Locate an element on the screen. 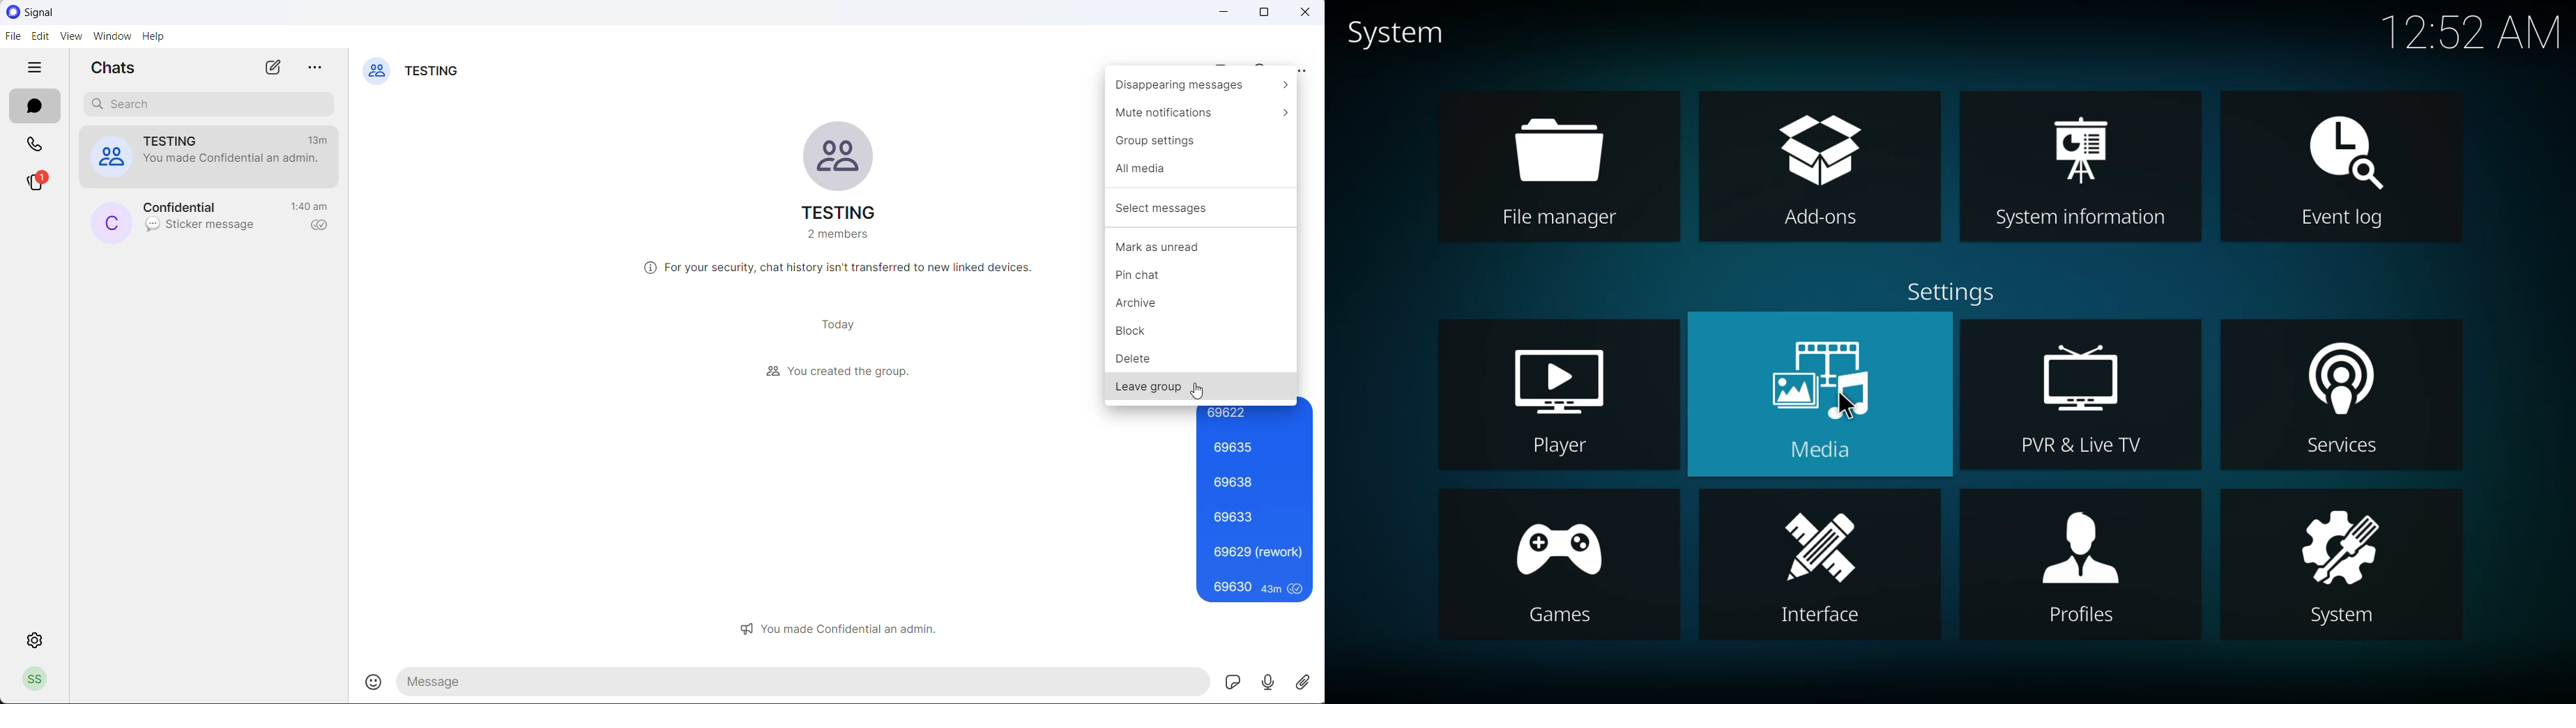 This screenshot has width=2576, height=728. event log is located at coordinates (2350, 145).